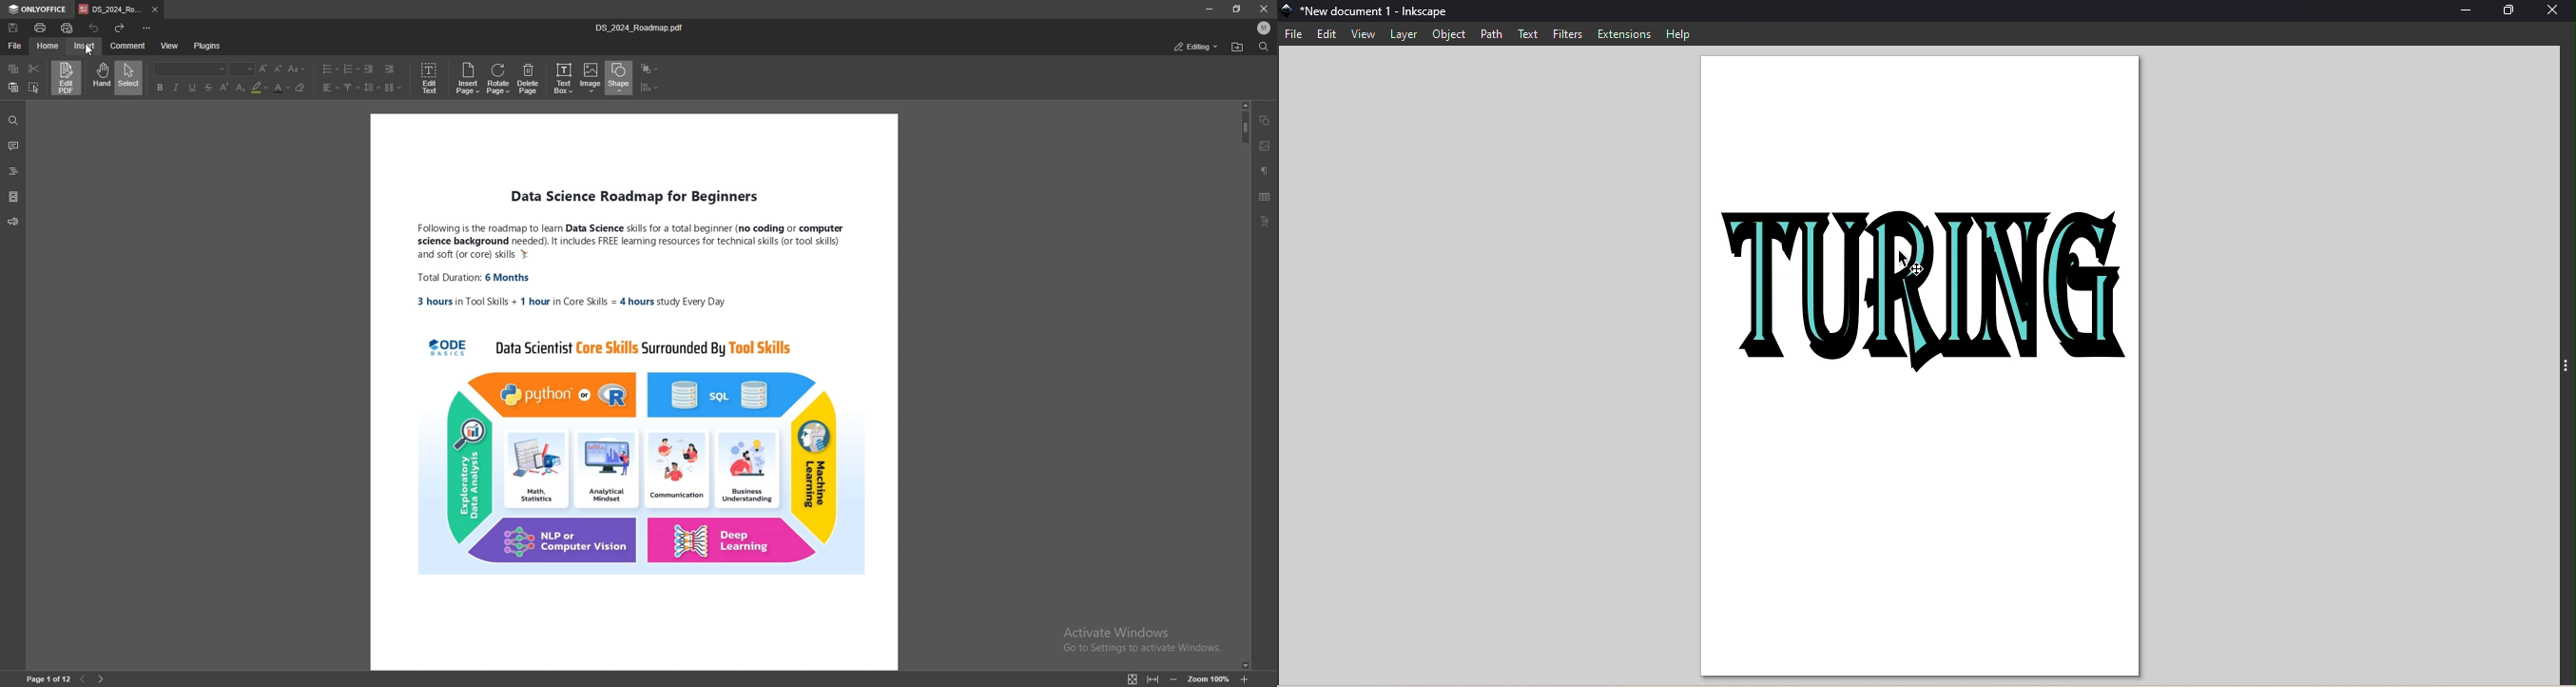 This screenshot has height=700, width=2576. What do you see at coordinates (170, 46) in the screenshot?
I see `view` at bounding box center [170, 46].